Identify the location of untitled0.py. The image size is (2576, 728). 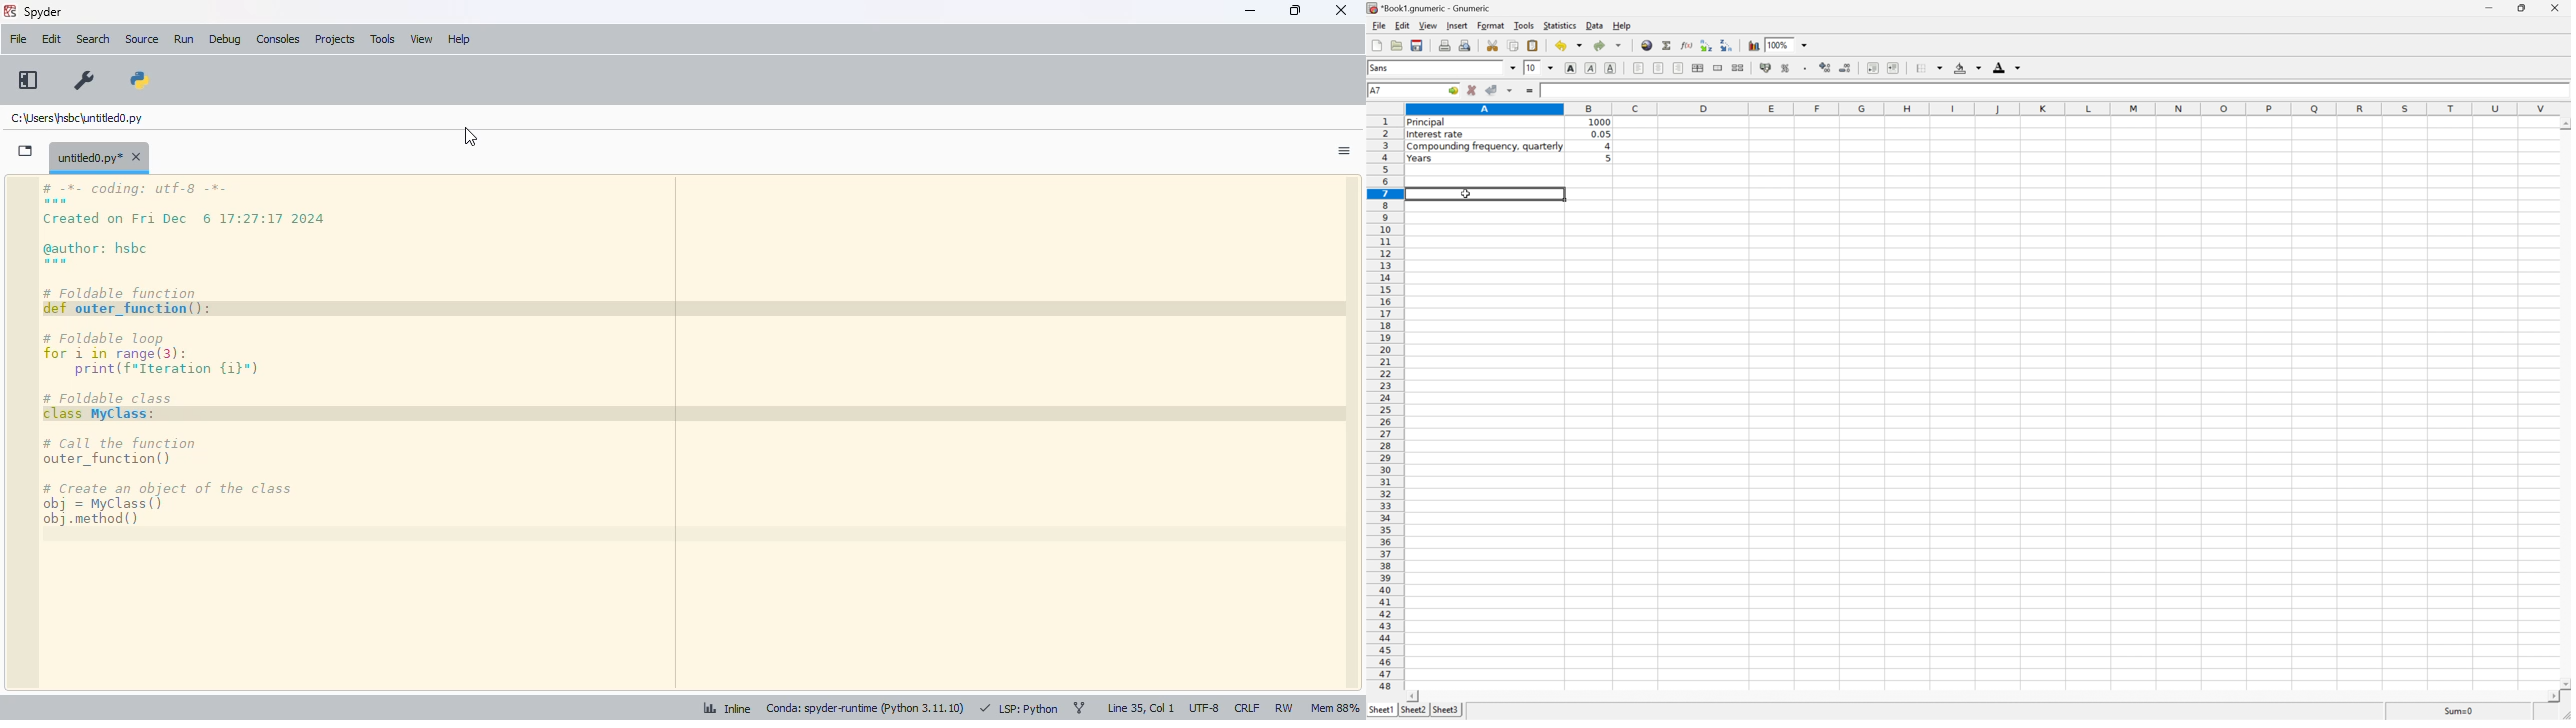
(100, 157).